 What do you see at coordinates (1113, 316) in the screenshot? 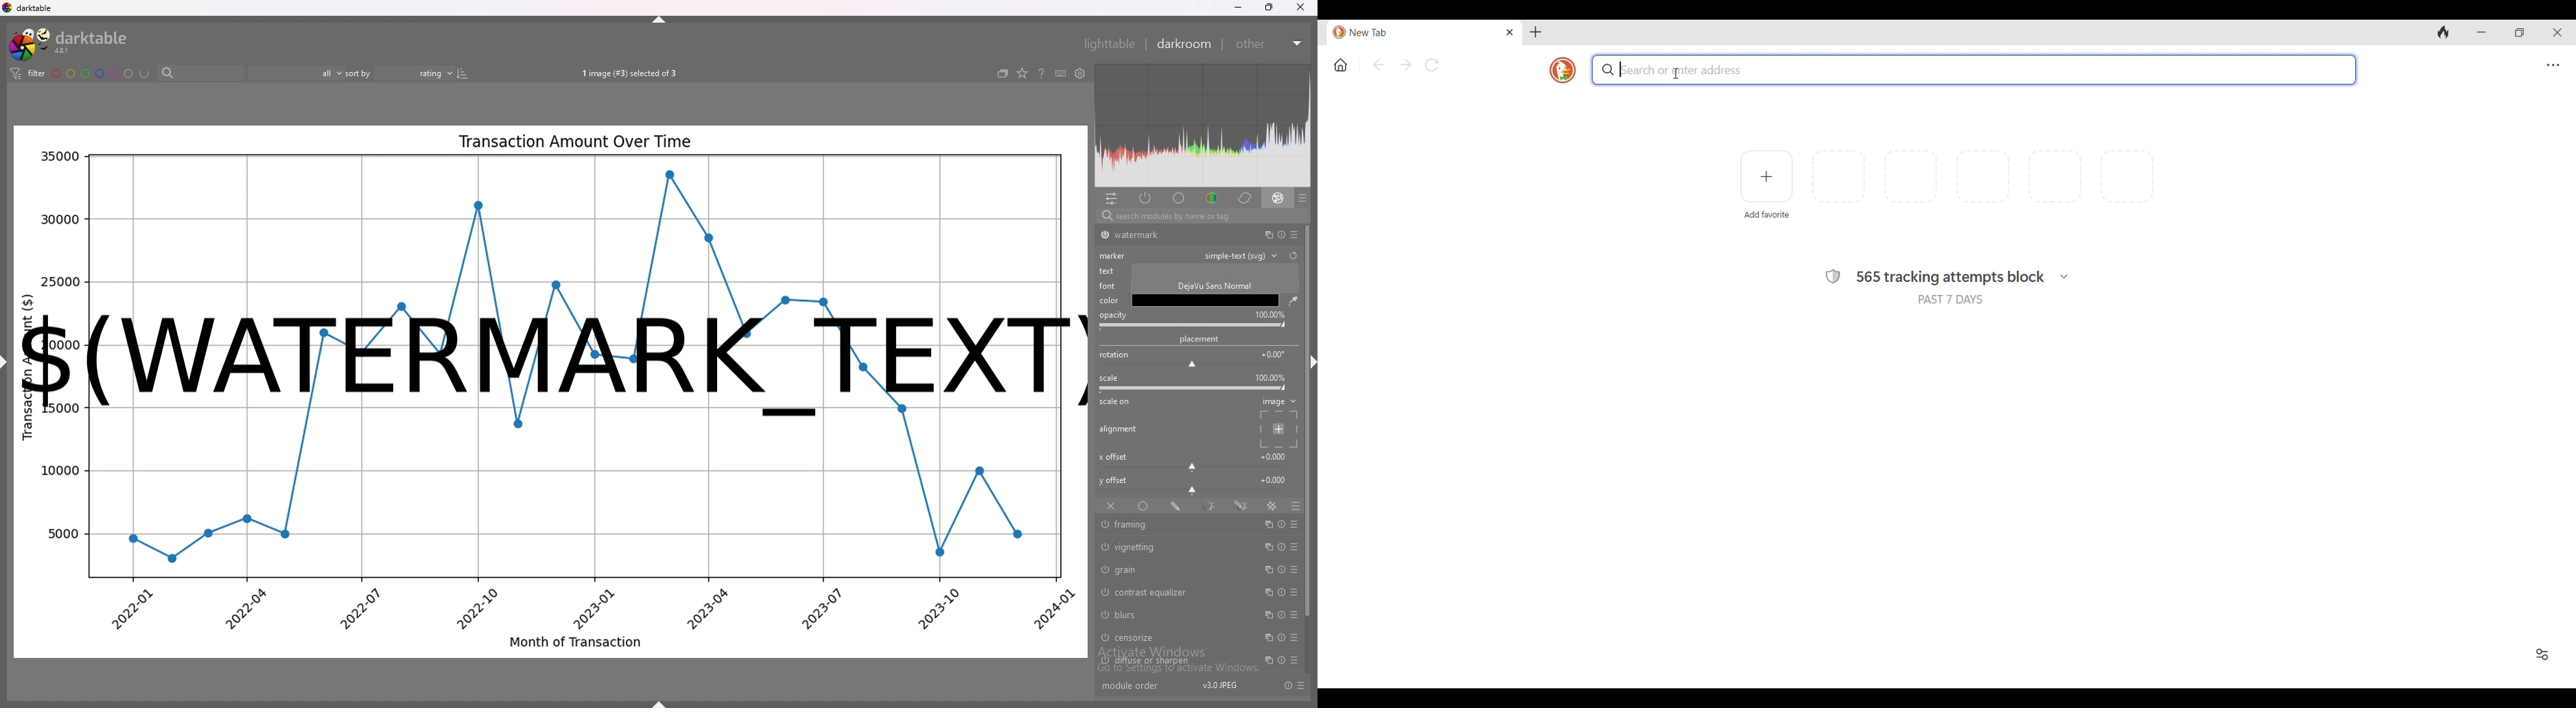
I see `opacity` at bounding box center [1113, 316].